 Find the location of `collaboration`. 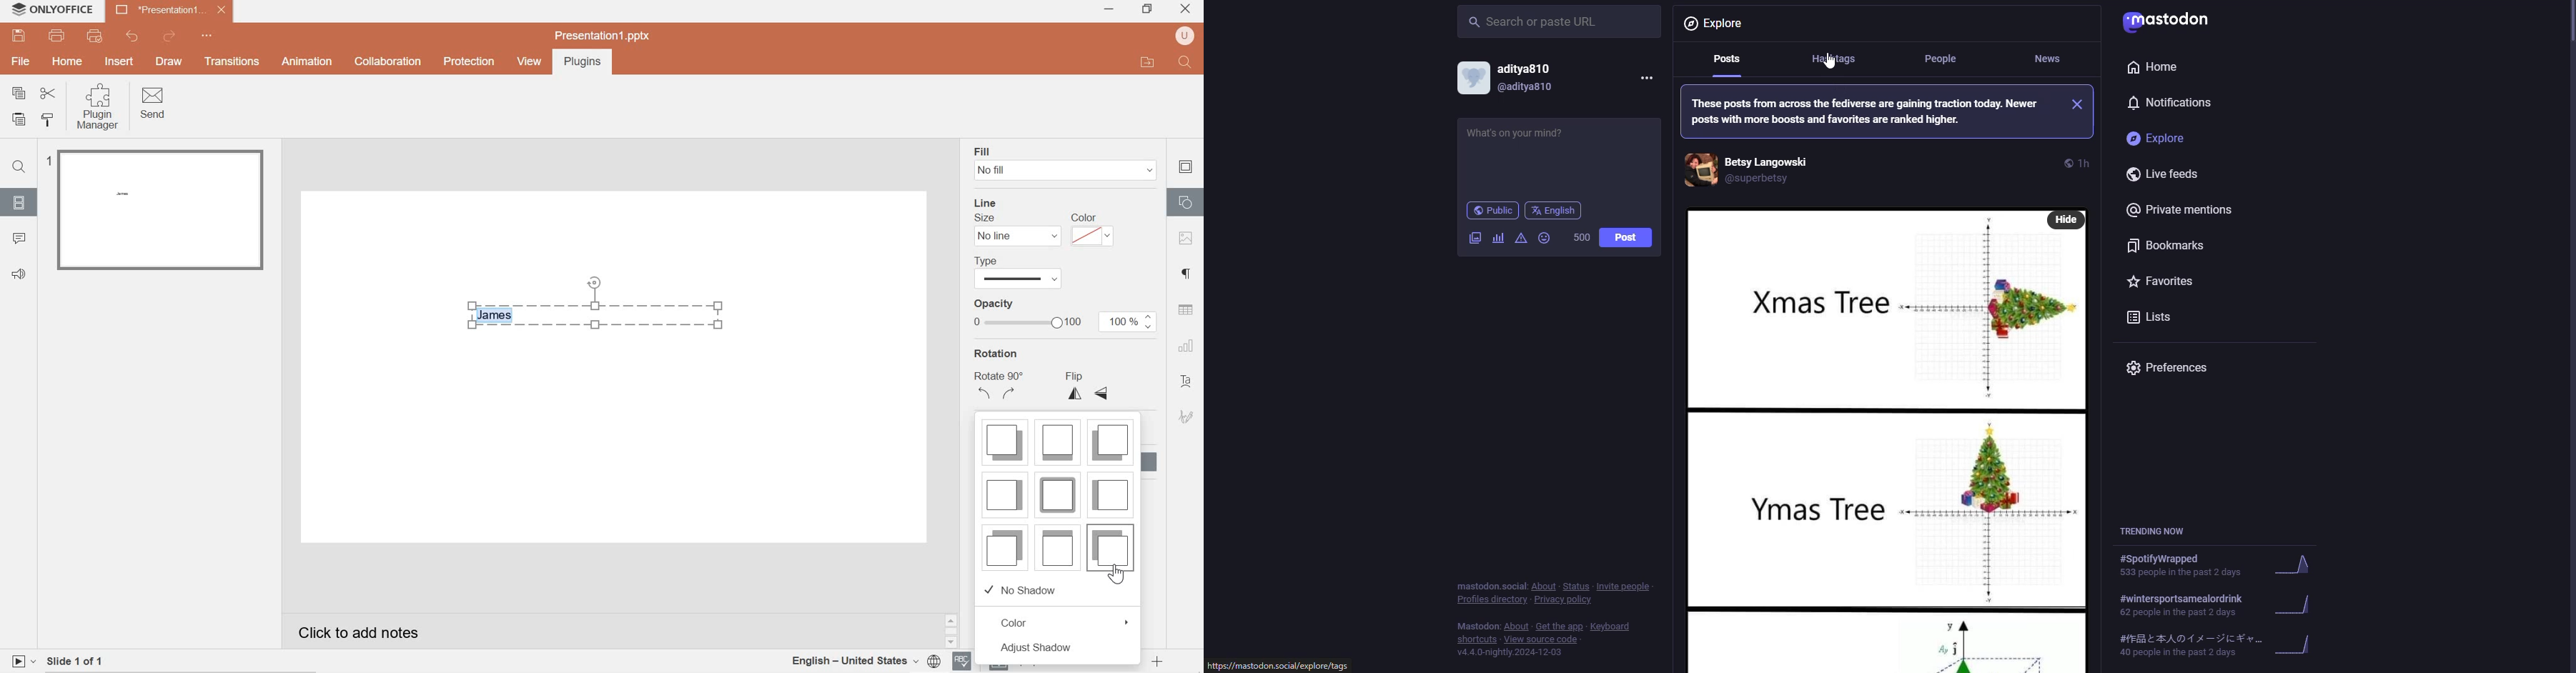

collaboration is located at coordinates (386, 62).